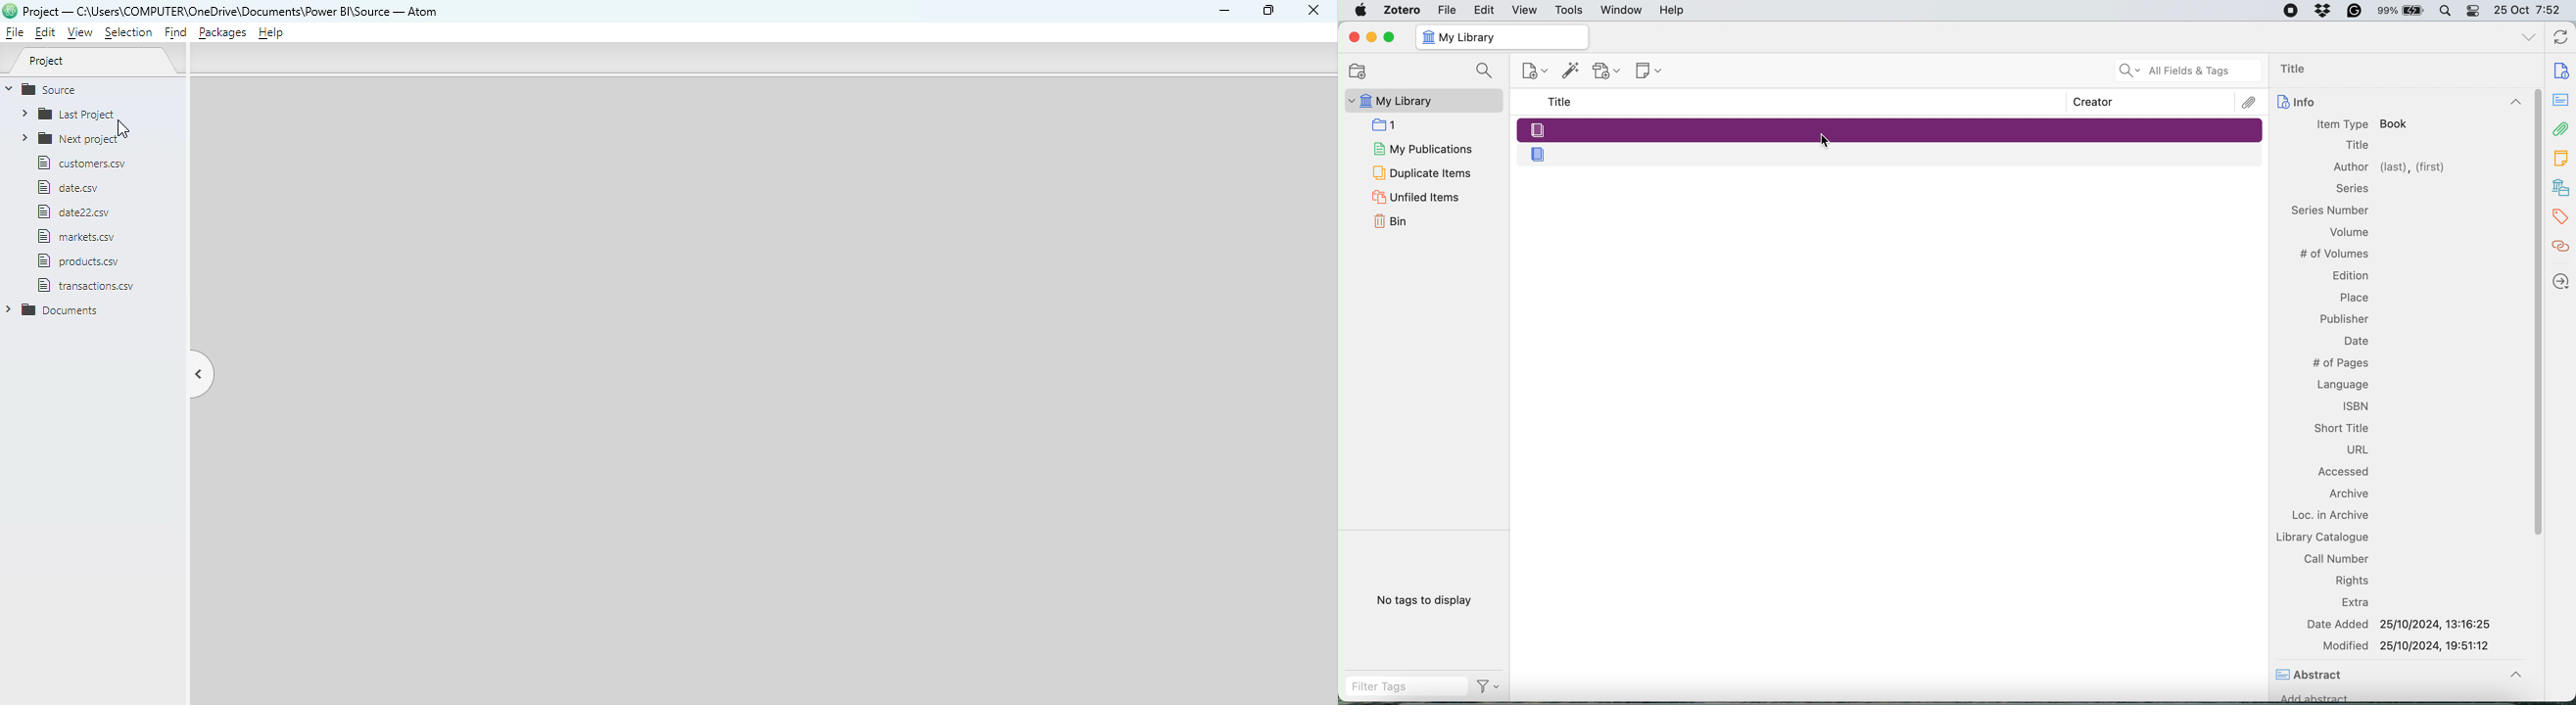 The image size is (2576, 728). What do you see at coordinates (1492, 687) in the screenshot?
I see `Filter Options` at bounding box center [1492, 687].